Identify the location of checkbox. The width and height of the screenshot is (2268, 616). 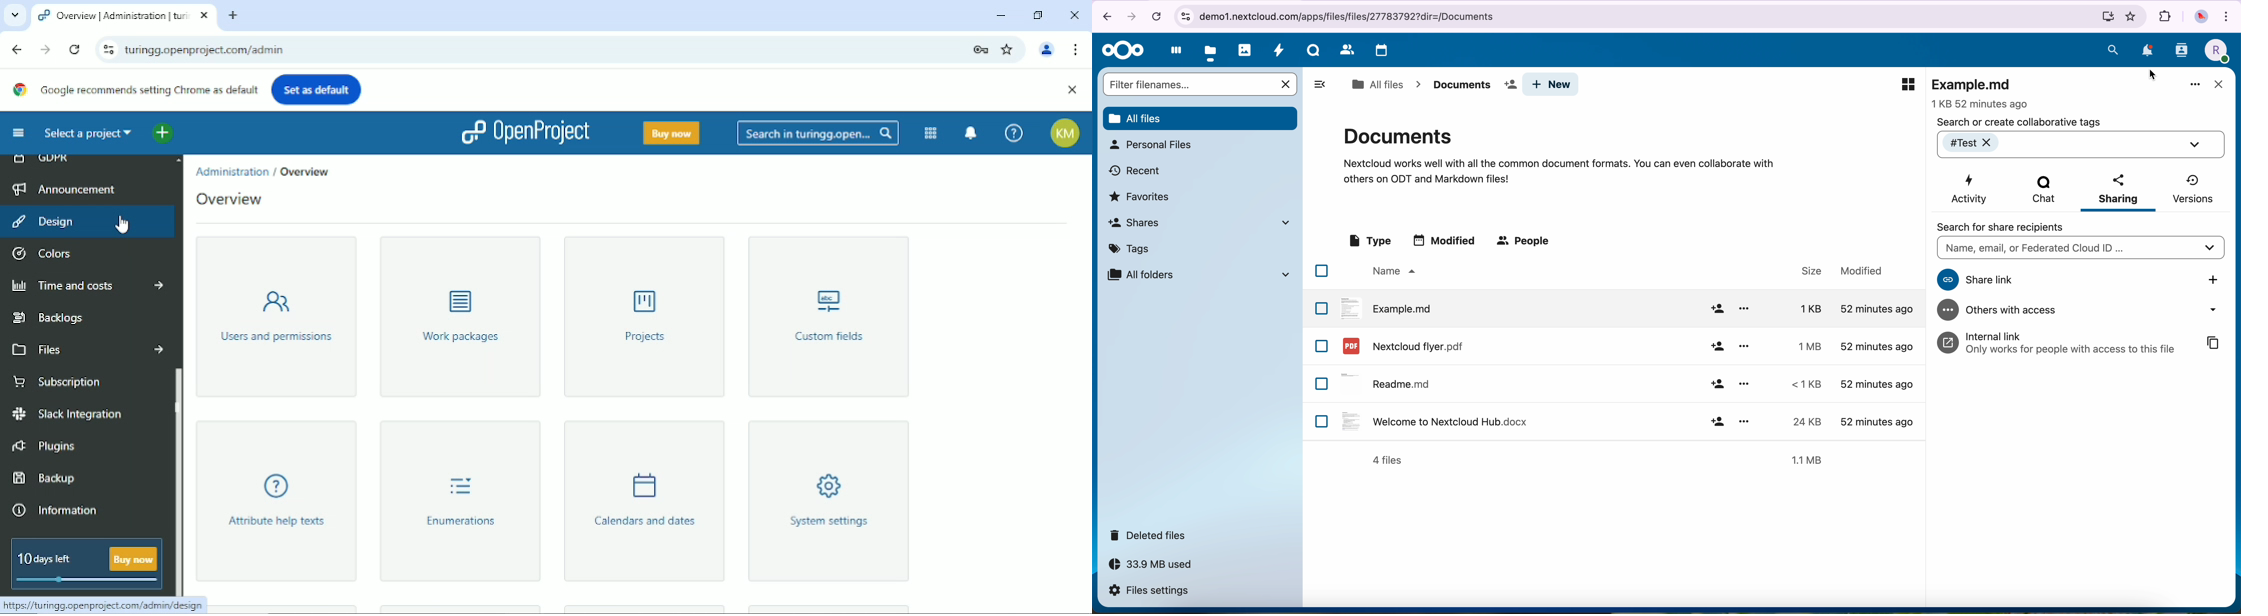
(1322, 346).